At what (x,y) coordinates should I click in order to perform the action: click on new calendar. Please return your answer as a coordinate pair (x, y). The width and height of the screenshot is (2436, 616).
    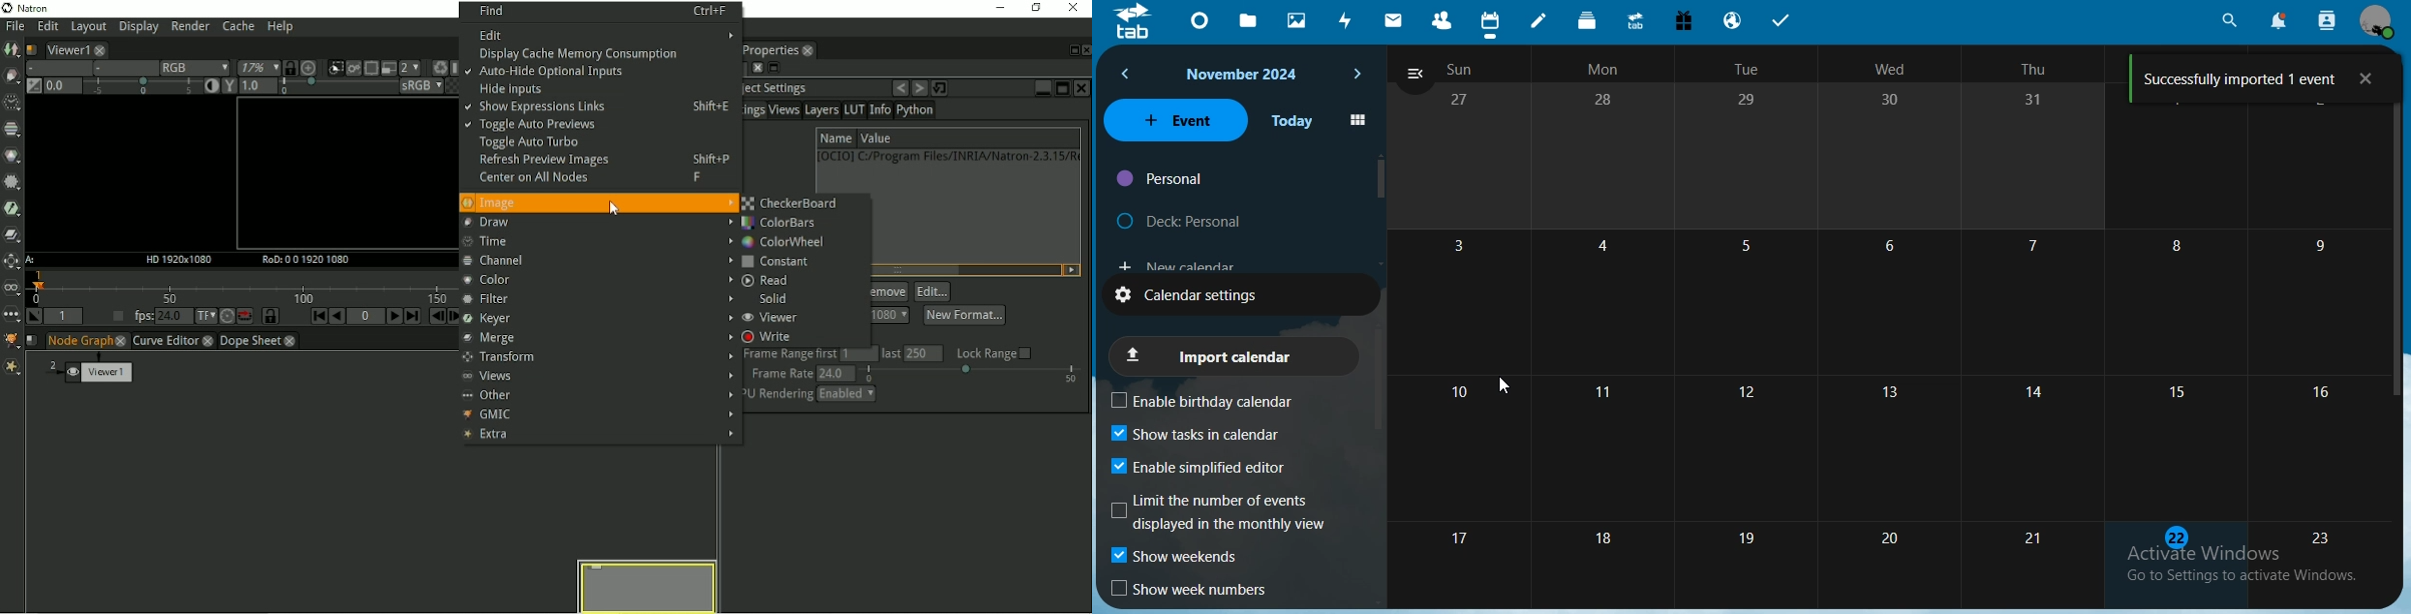
    Looking at the image, I should click on (1175, 262).